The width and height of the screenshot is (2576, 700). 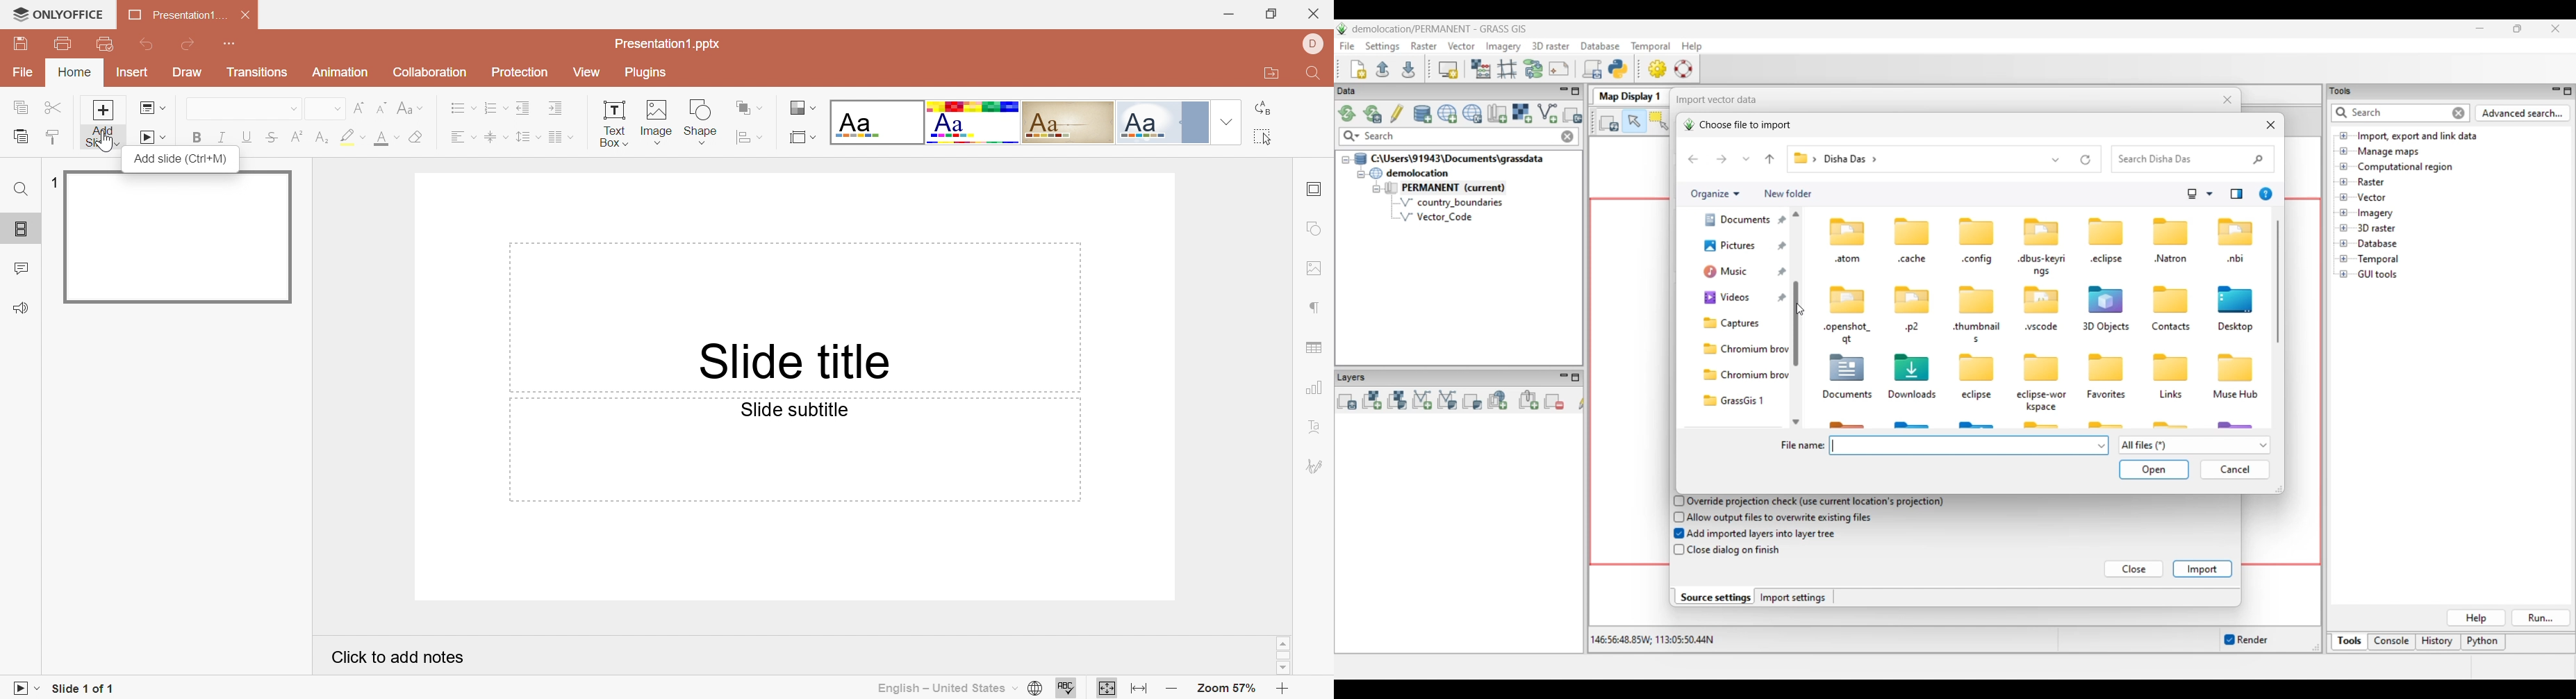 What do you see at coordinates (1313, 350) in the screenshot?
I see `Table settings` at bounding box center [1313, 350].